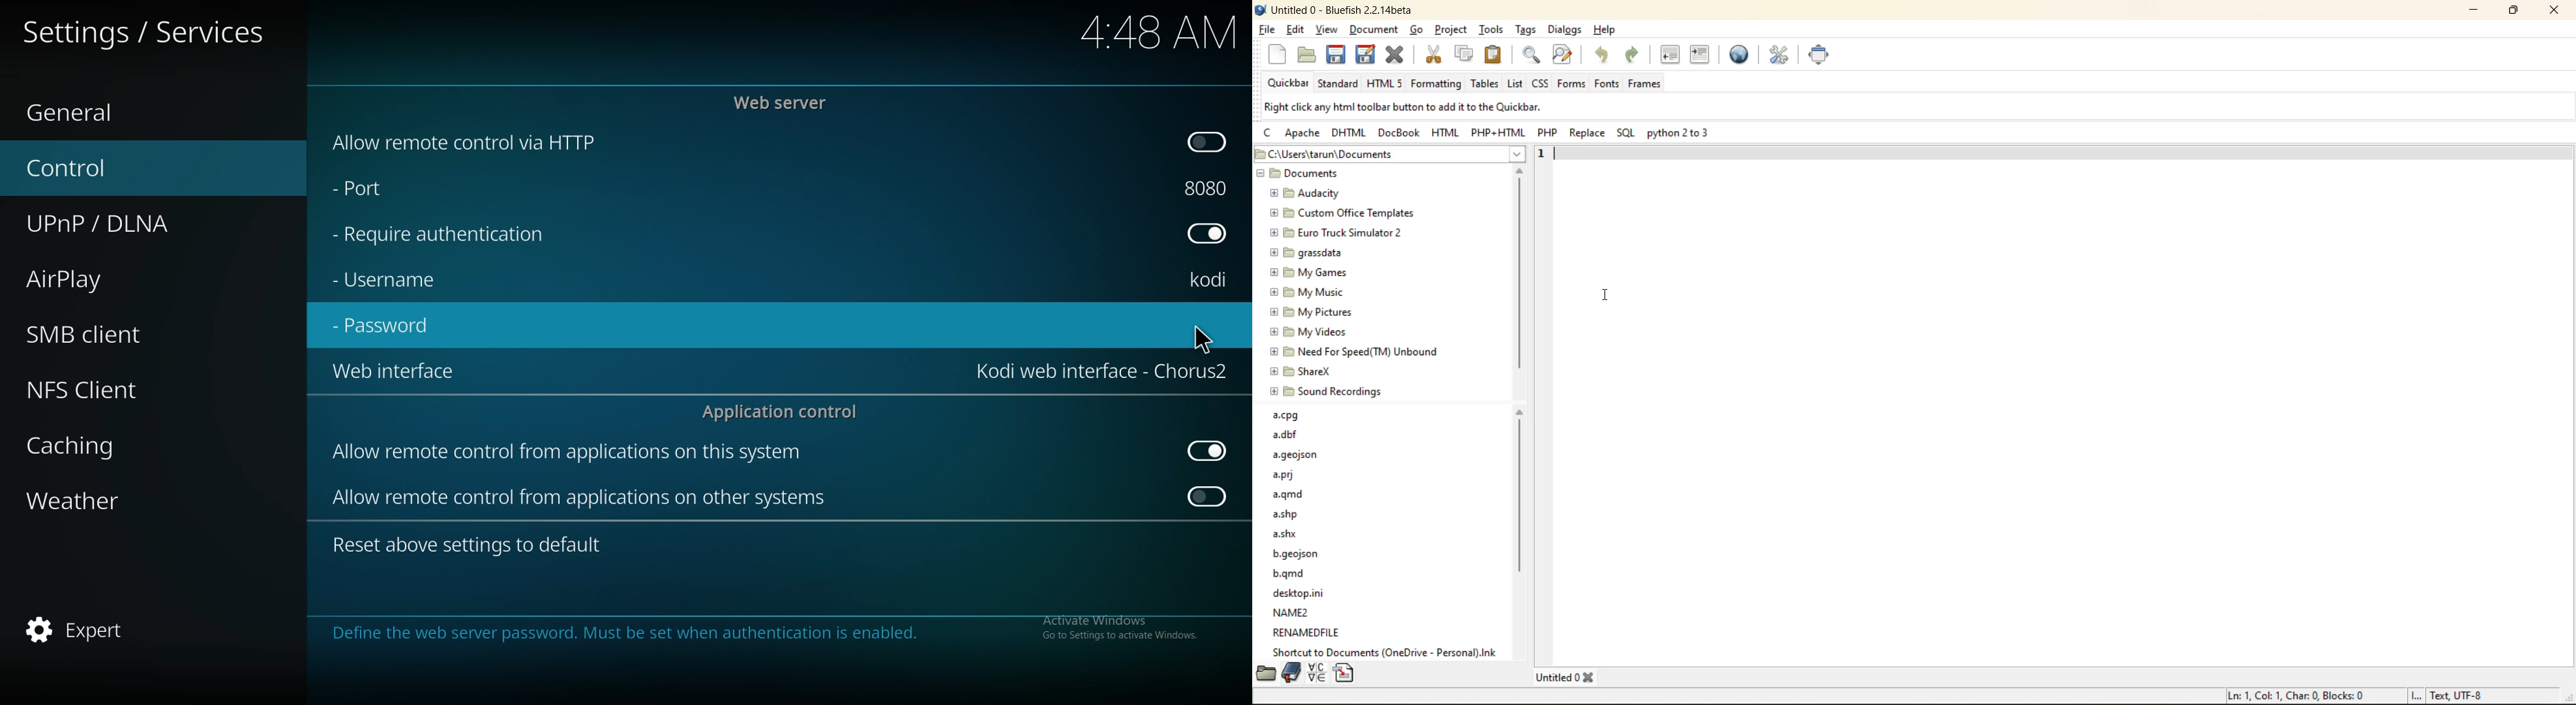 The width and height of the screenshot is (2576, 728). I want to click on port, so click(1212, 188).